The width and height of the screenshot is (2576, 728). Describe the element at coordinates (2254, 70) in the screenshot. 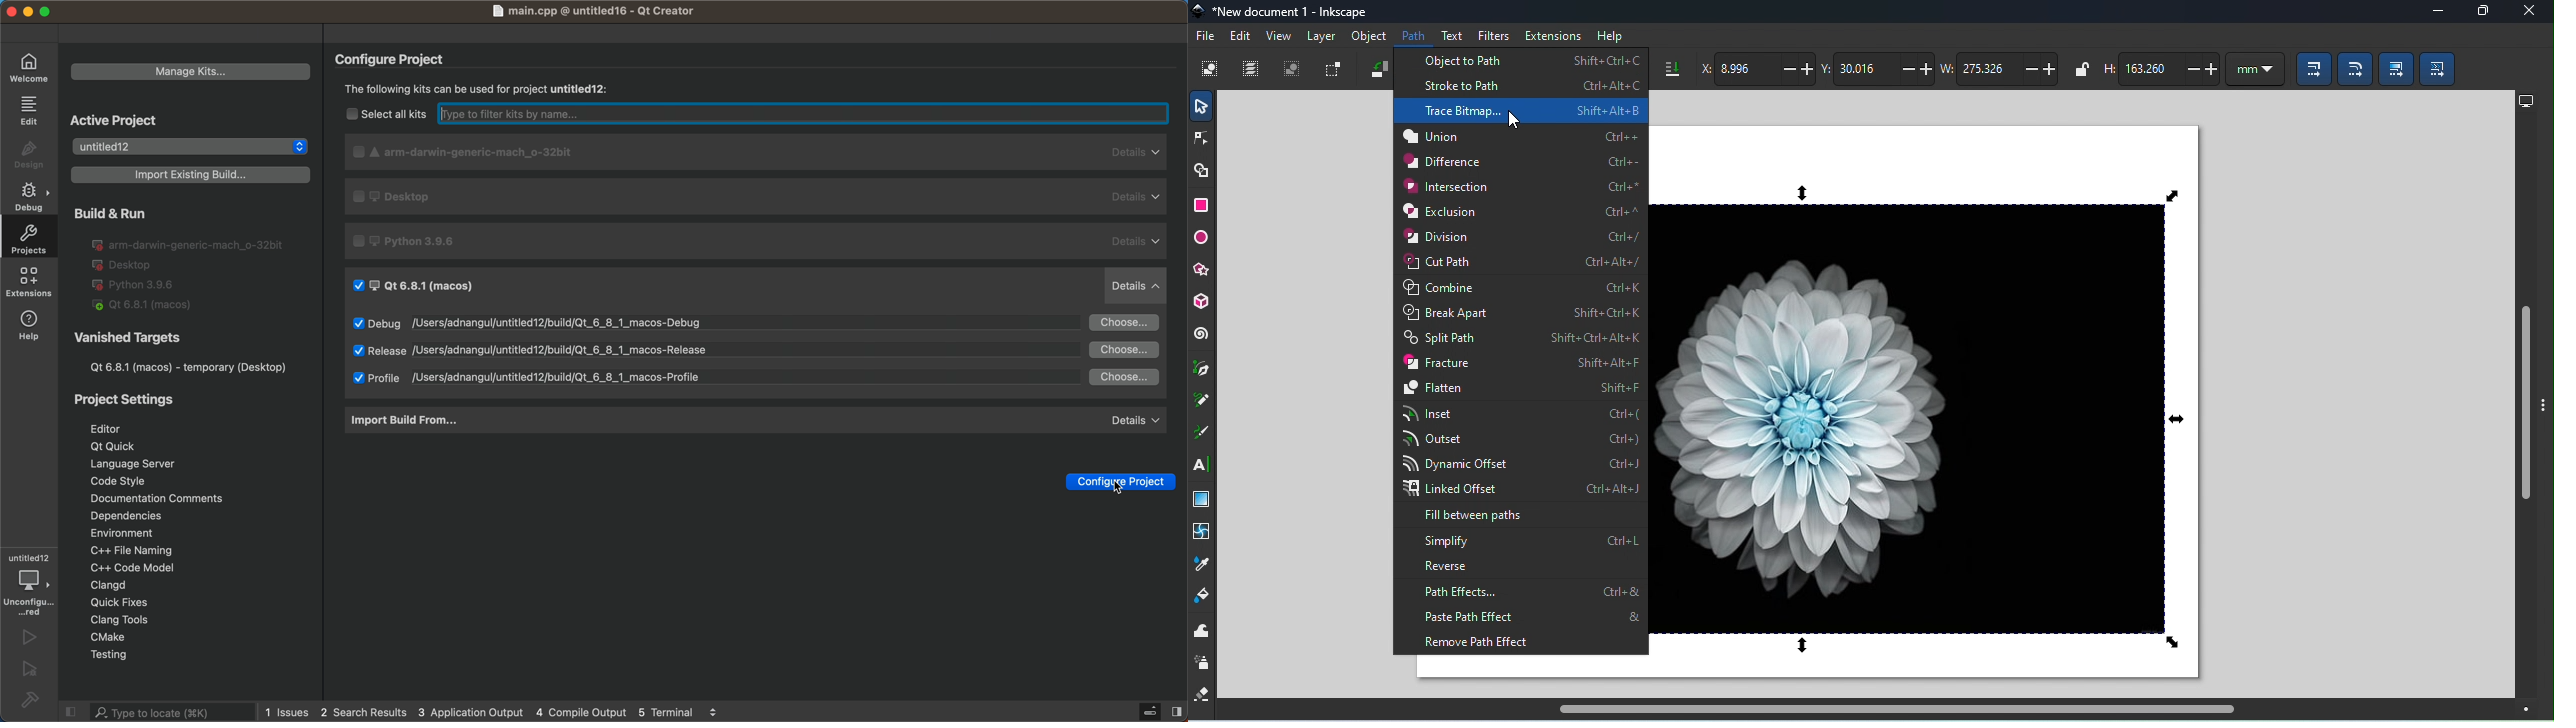

I see `Units` at that location.